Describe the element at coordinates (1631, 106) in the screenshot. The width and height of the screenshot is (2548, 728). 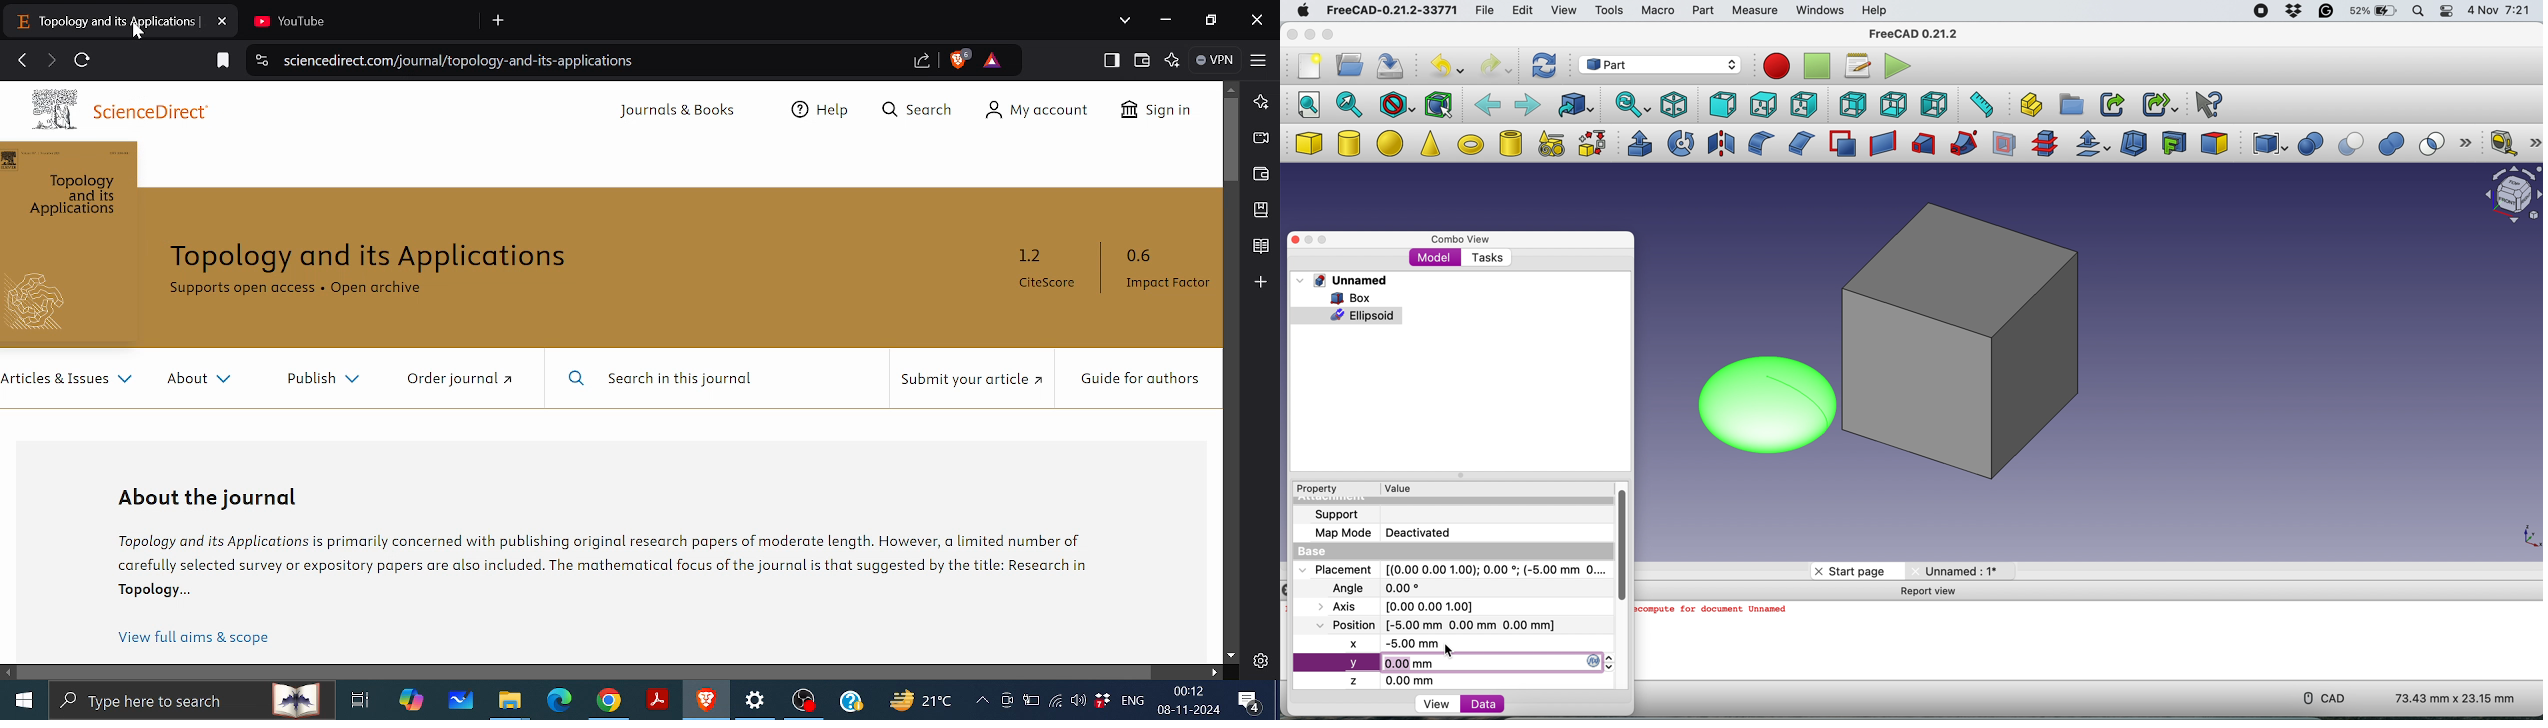
I see `sync view` at that location.